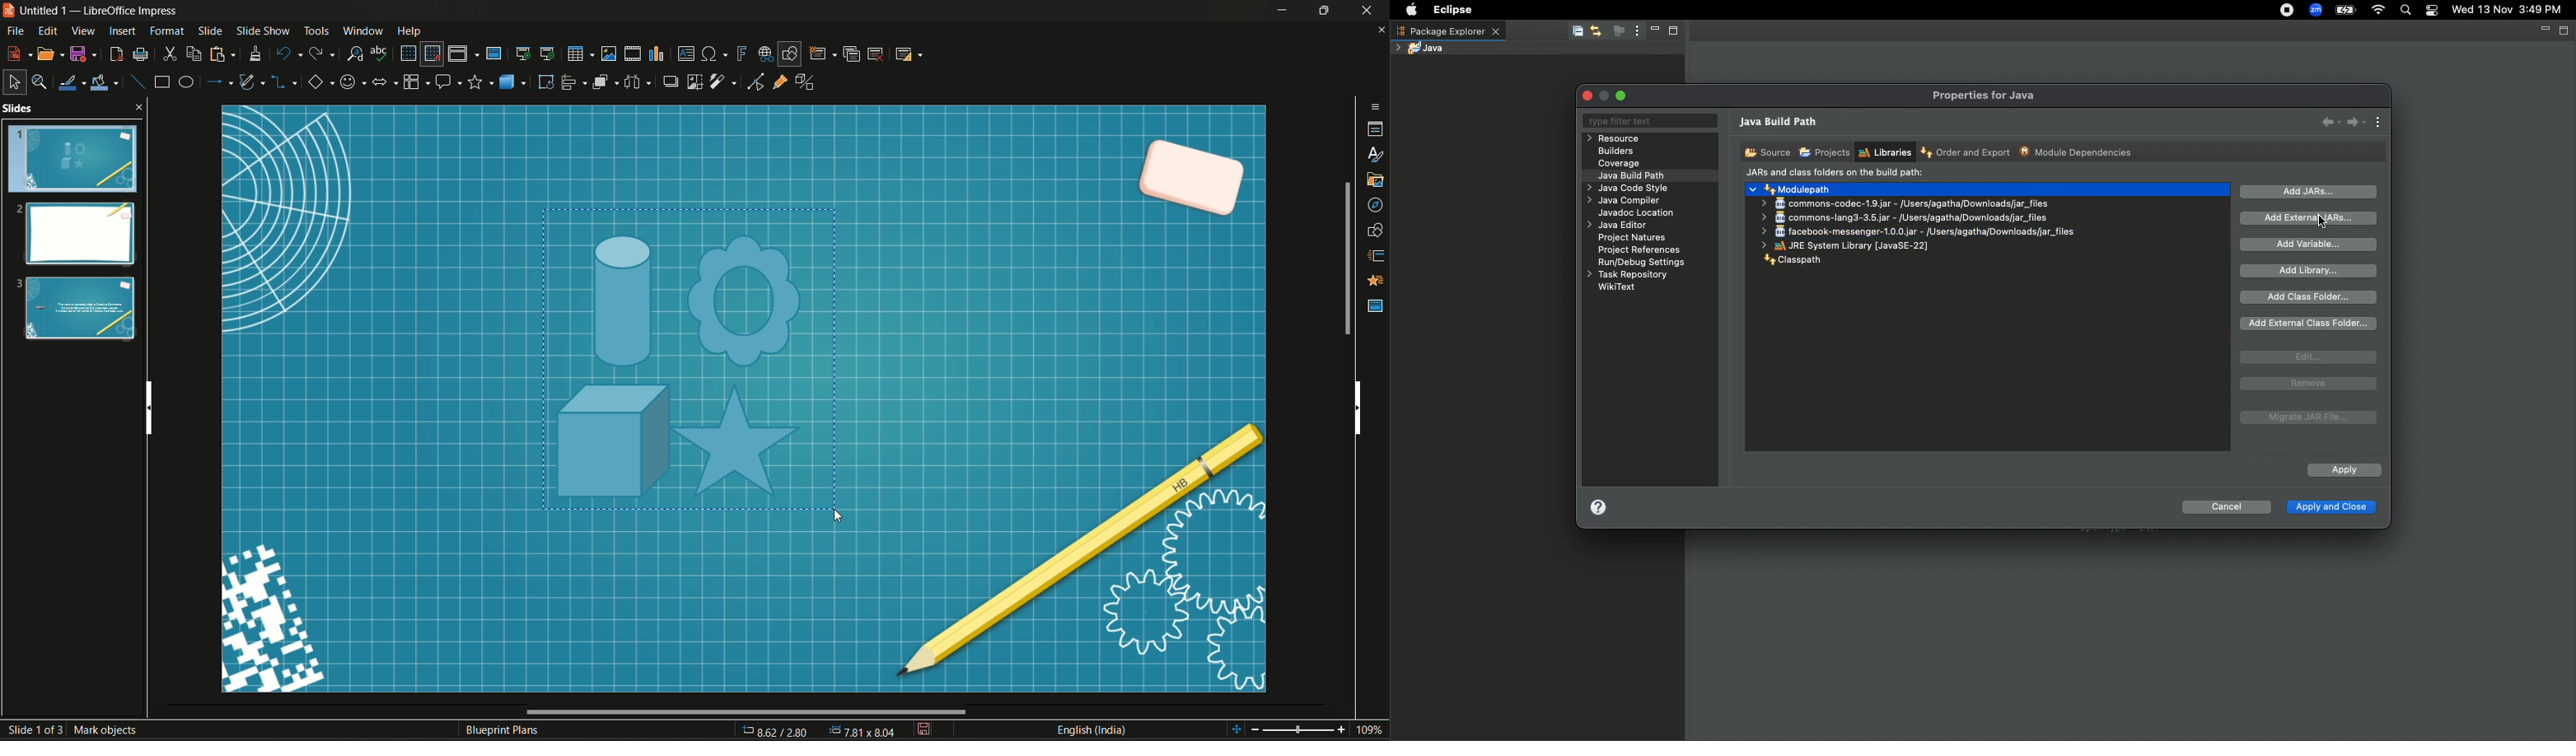 This screenshot has width=2576, height=756. I want to click on cursor, so click(836, 515).